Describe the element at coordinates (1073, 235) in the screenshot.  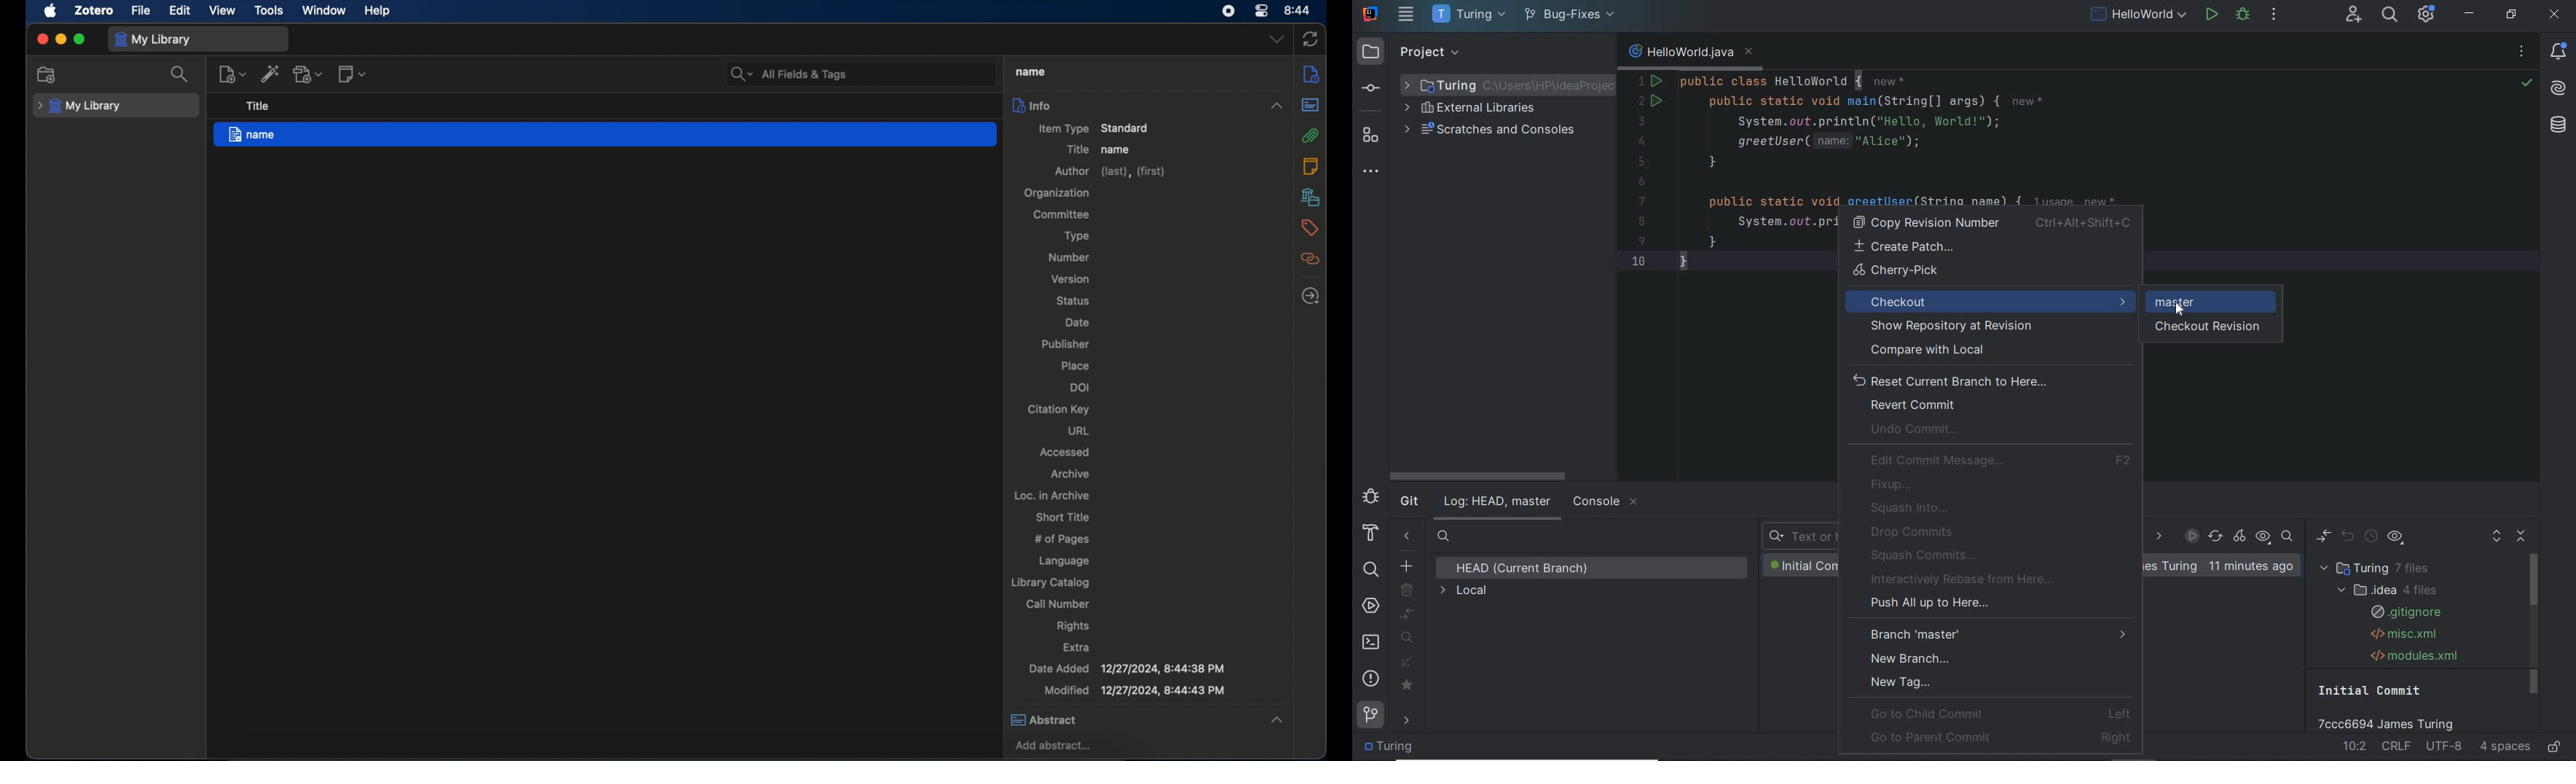
I see `type` at that location.